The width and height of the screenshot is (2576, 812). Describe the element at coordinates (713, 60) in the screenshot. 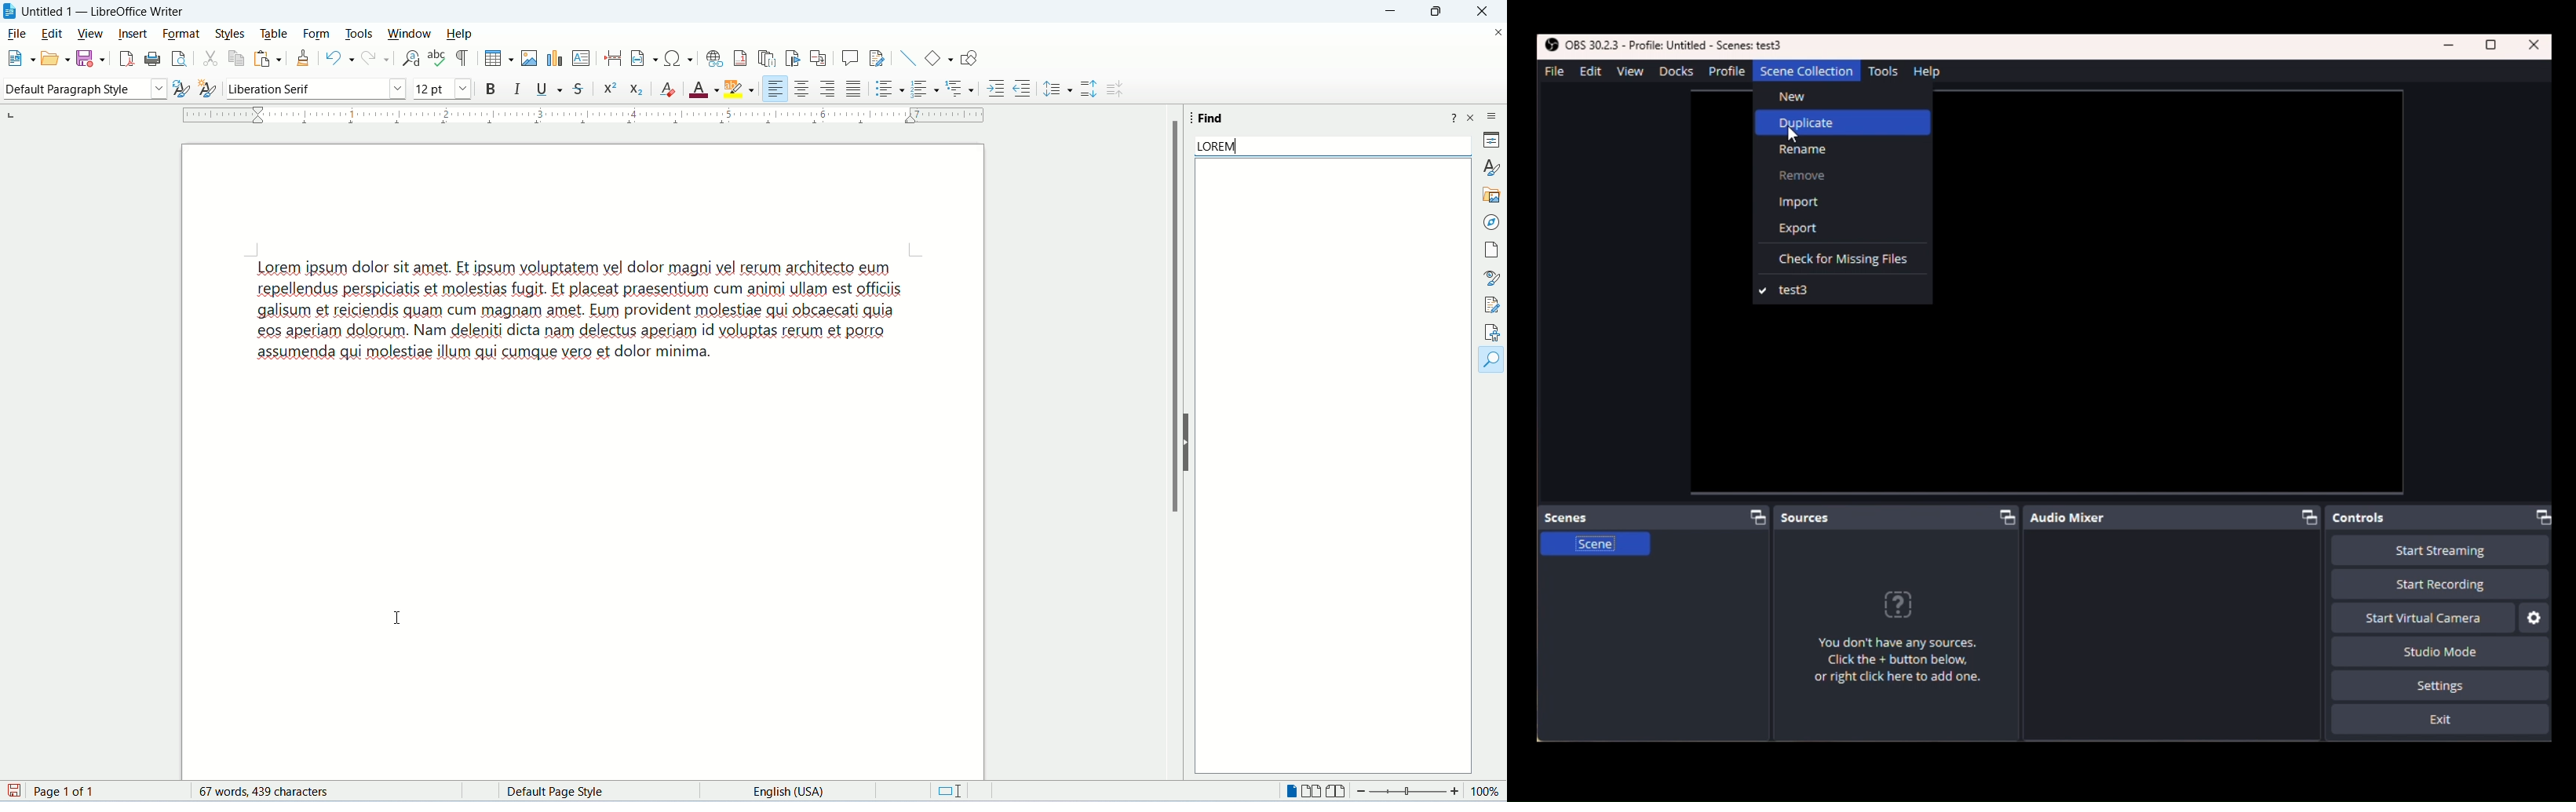

I see `insert hyperlink` at that location.